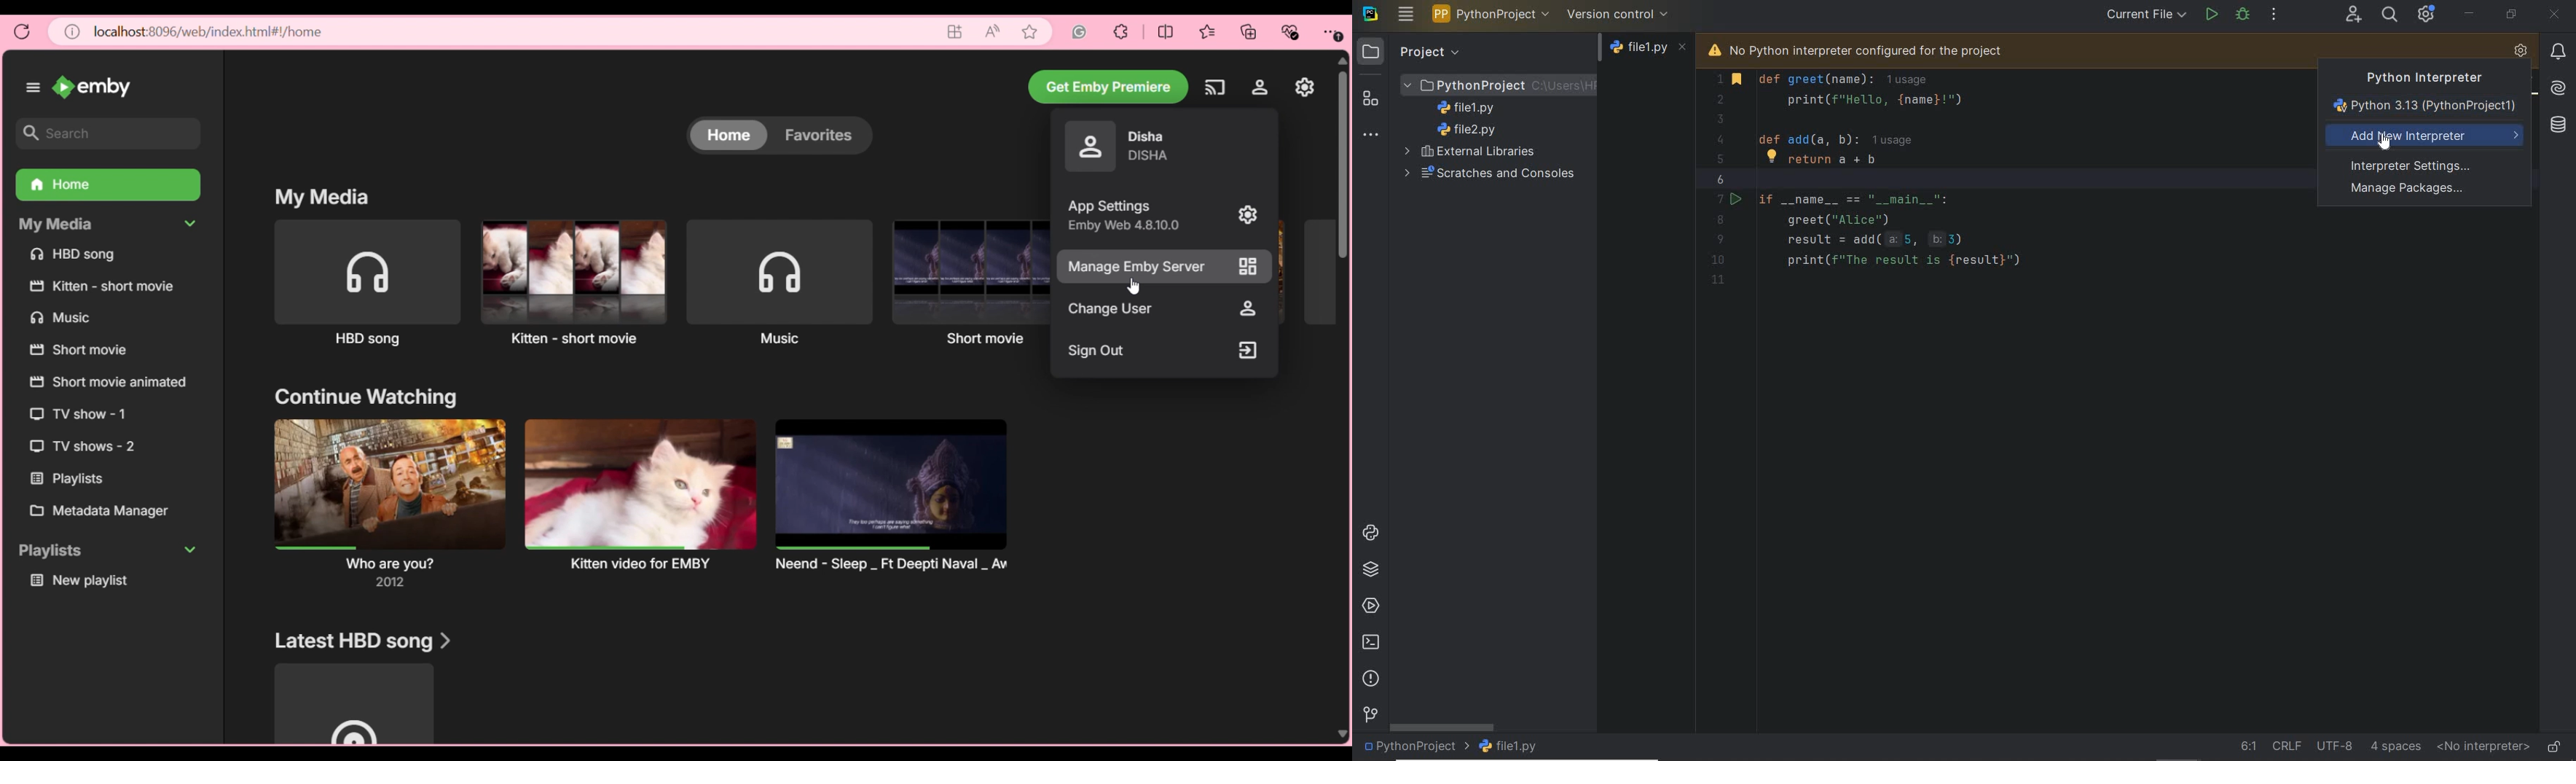  What do you see at coordinates (81, 414) in the screenshot?
I see `TV show- 1` at bounding box center [81, 414].